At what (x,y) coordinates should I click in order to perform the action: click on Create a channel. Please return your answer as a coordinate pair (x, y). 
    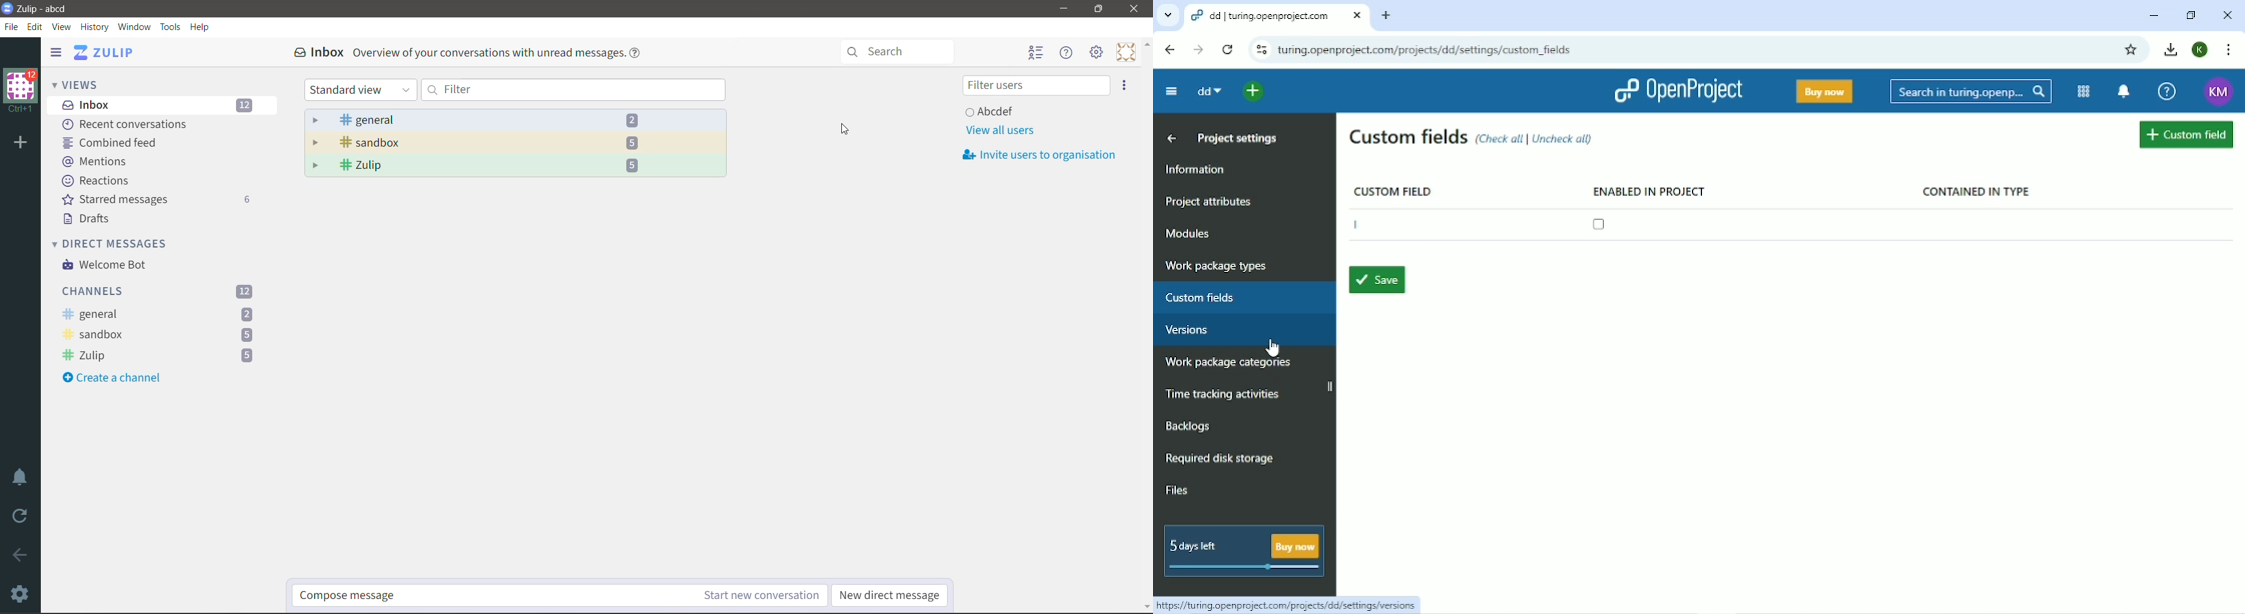
    Looking at the image, I should click on (117, 379).